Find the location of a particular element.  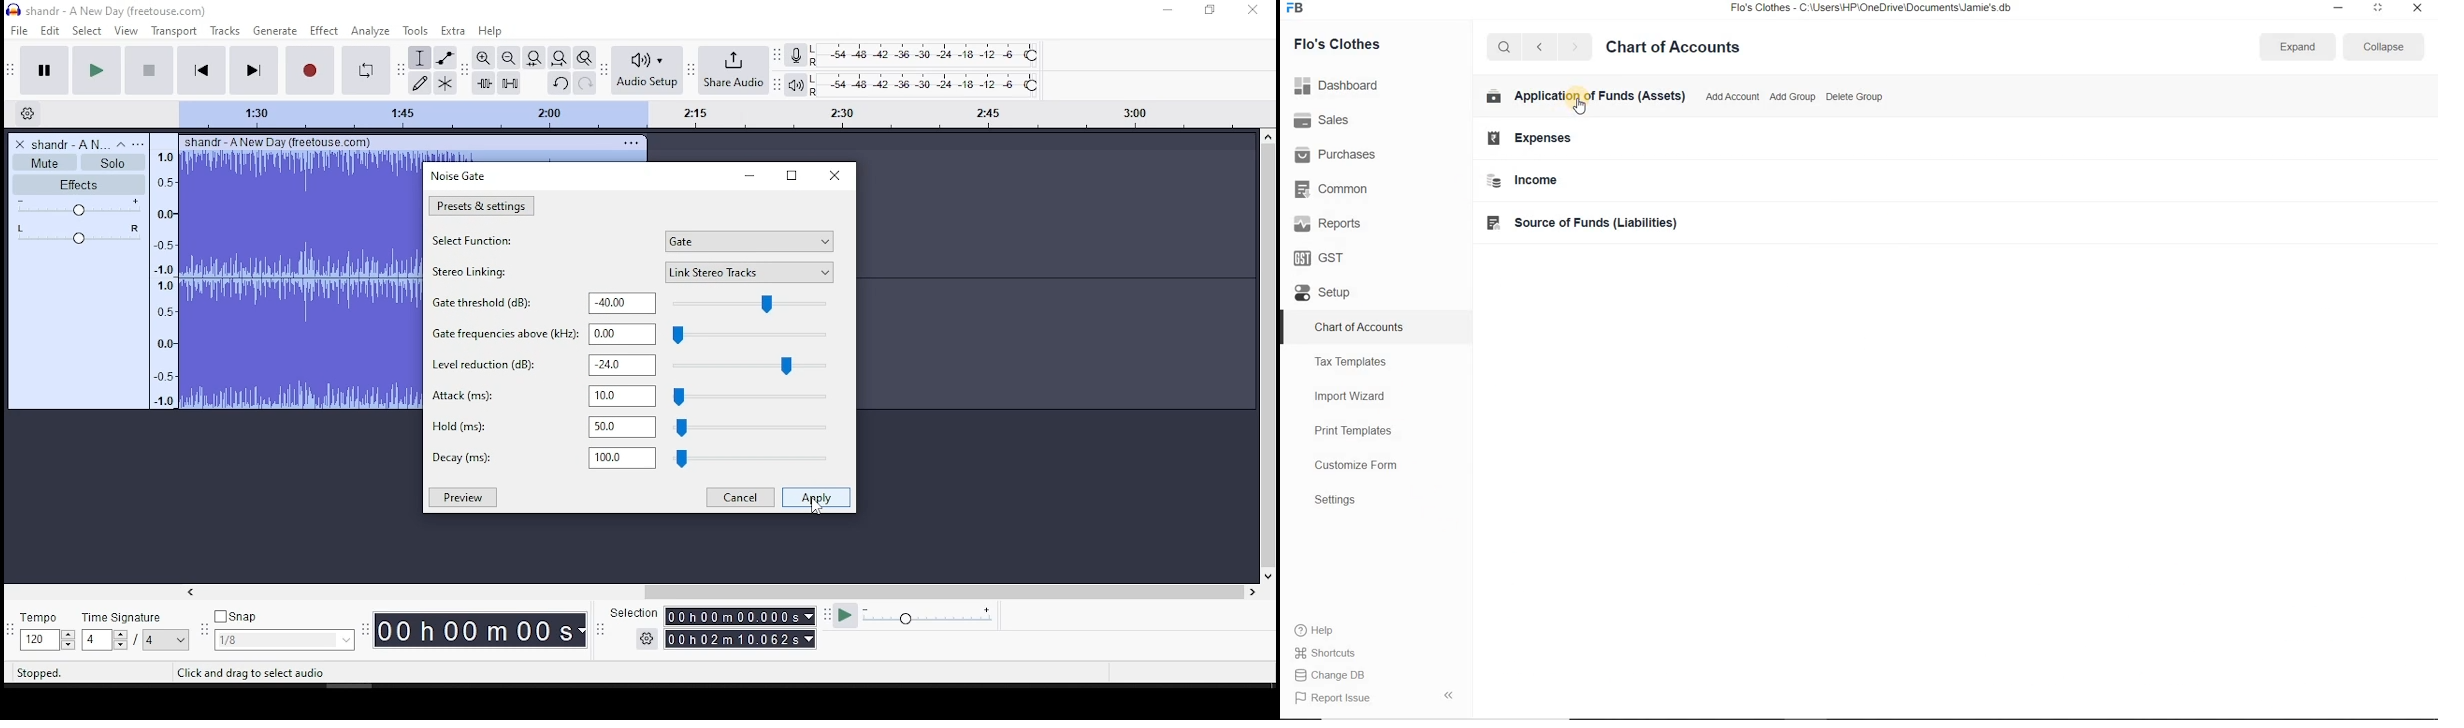

Change DB is located at coordinates (1331, 674).